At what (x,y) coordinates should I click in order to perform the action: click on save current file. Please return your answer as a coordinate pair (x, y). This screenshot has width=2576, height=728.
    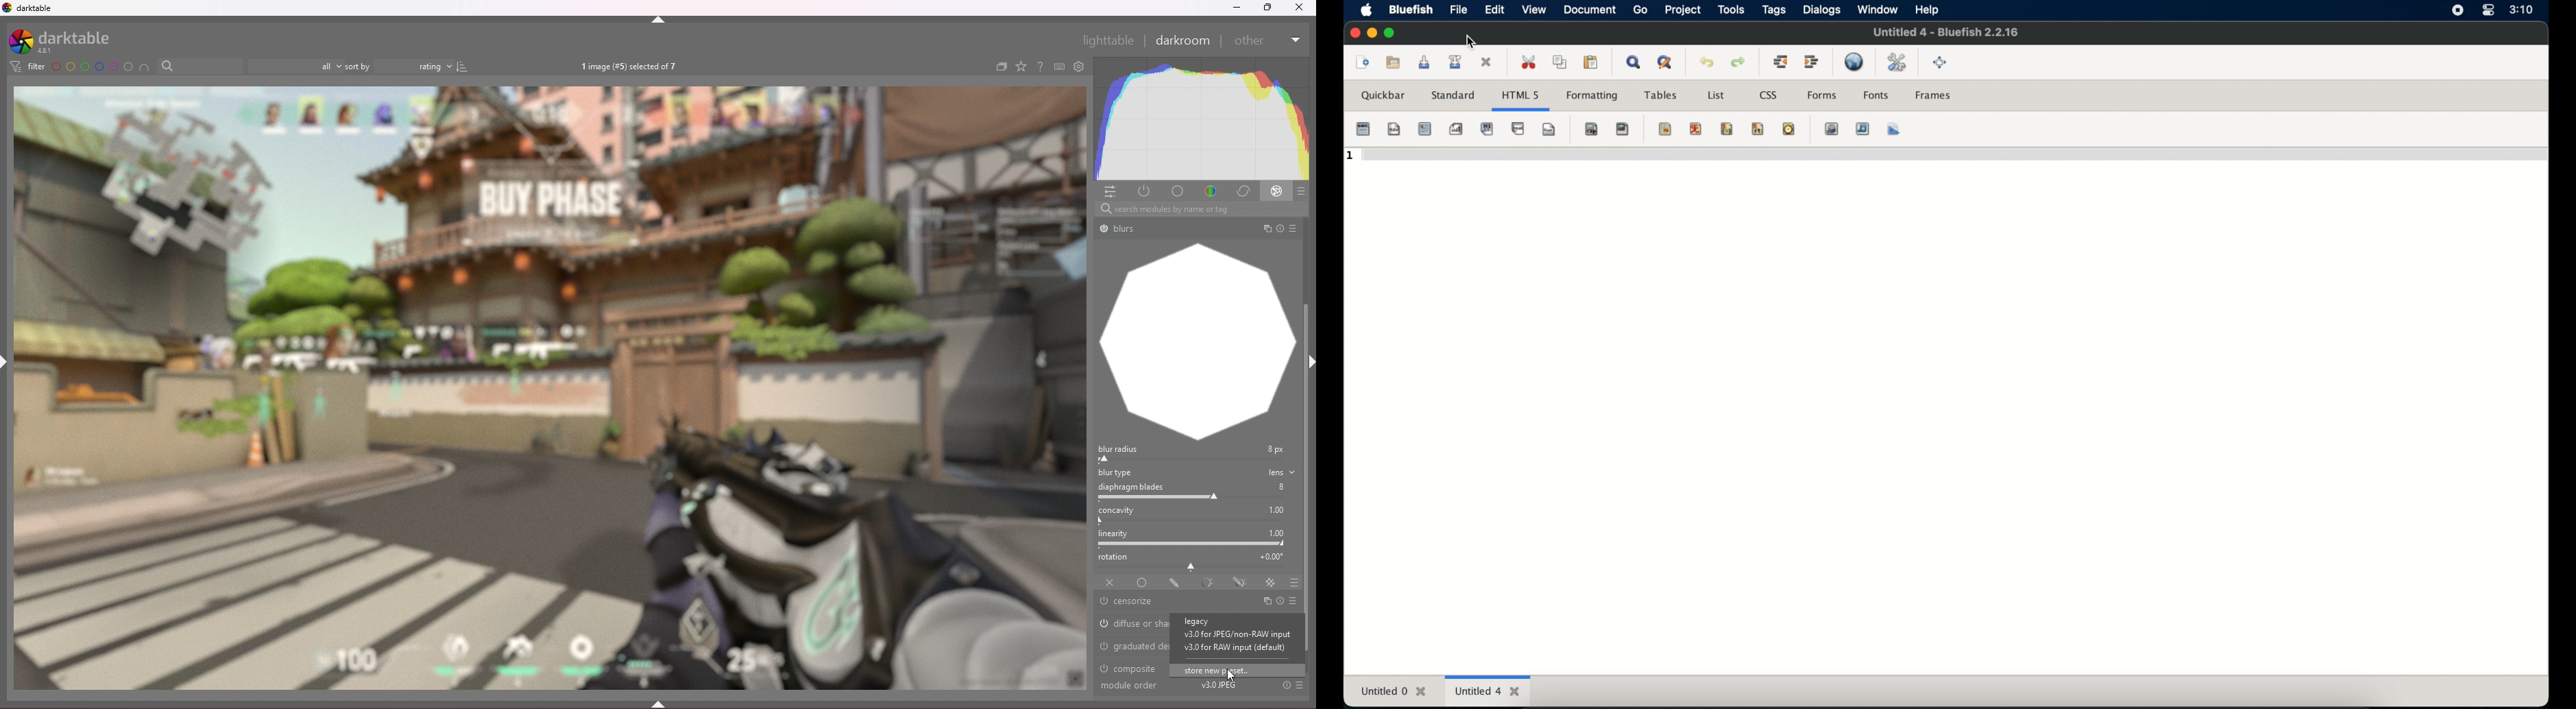
    Looking at the image, I should click on (1424, 62).